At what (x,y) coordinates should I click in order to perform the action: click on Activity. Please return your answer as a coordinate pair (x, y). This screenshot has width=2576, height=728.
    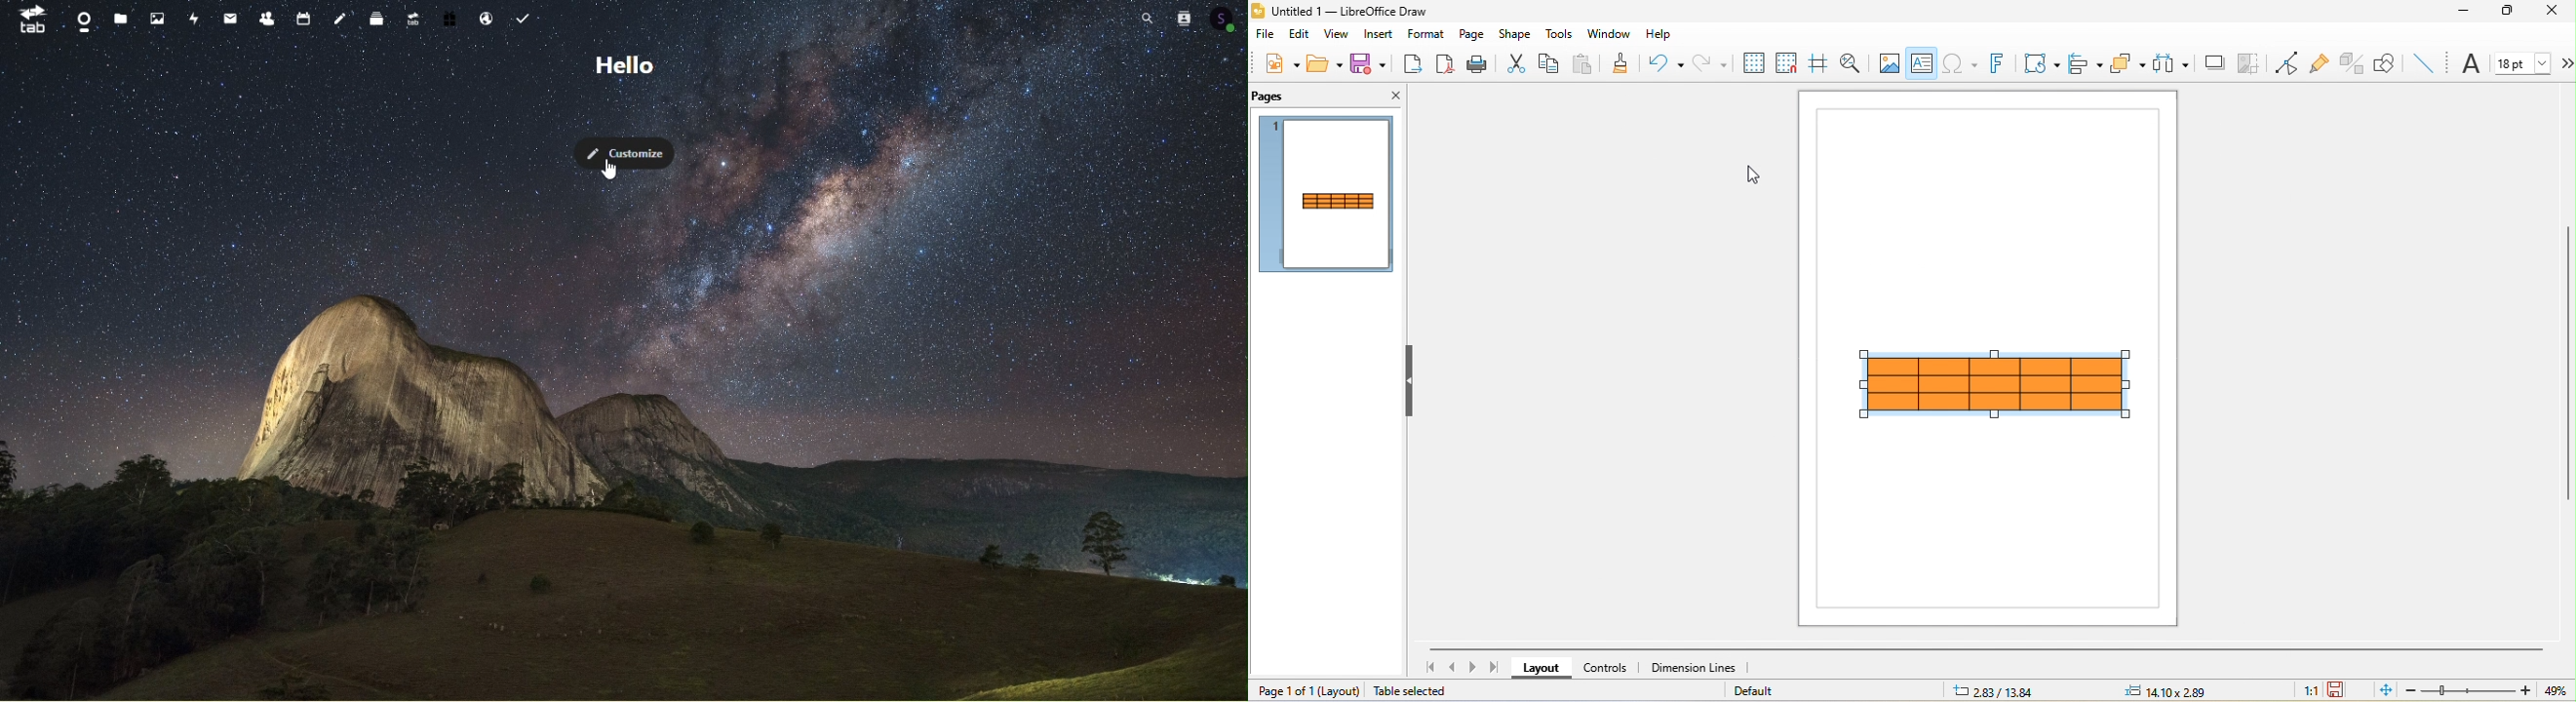
    Looking at the image, I should click on (195, 19).